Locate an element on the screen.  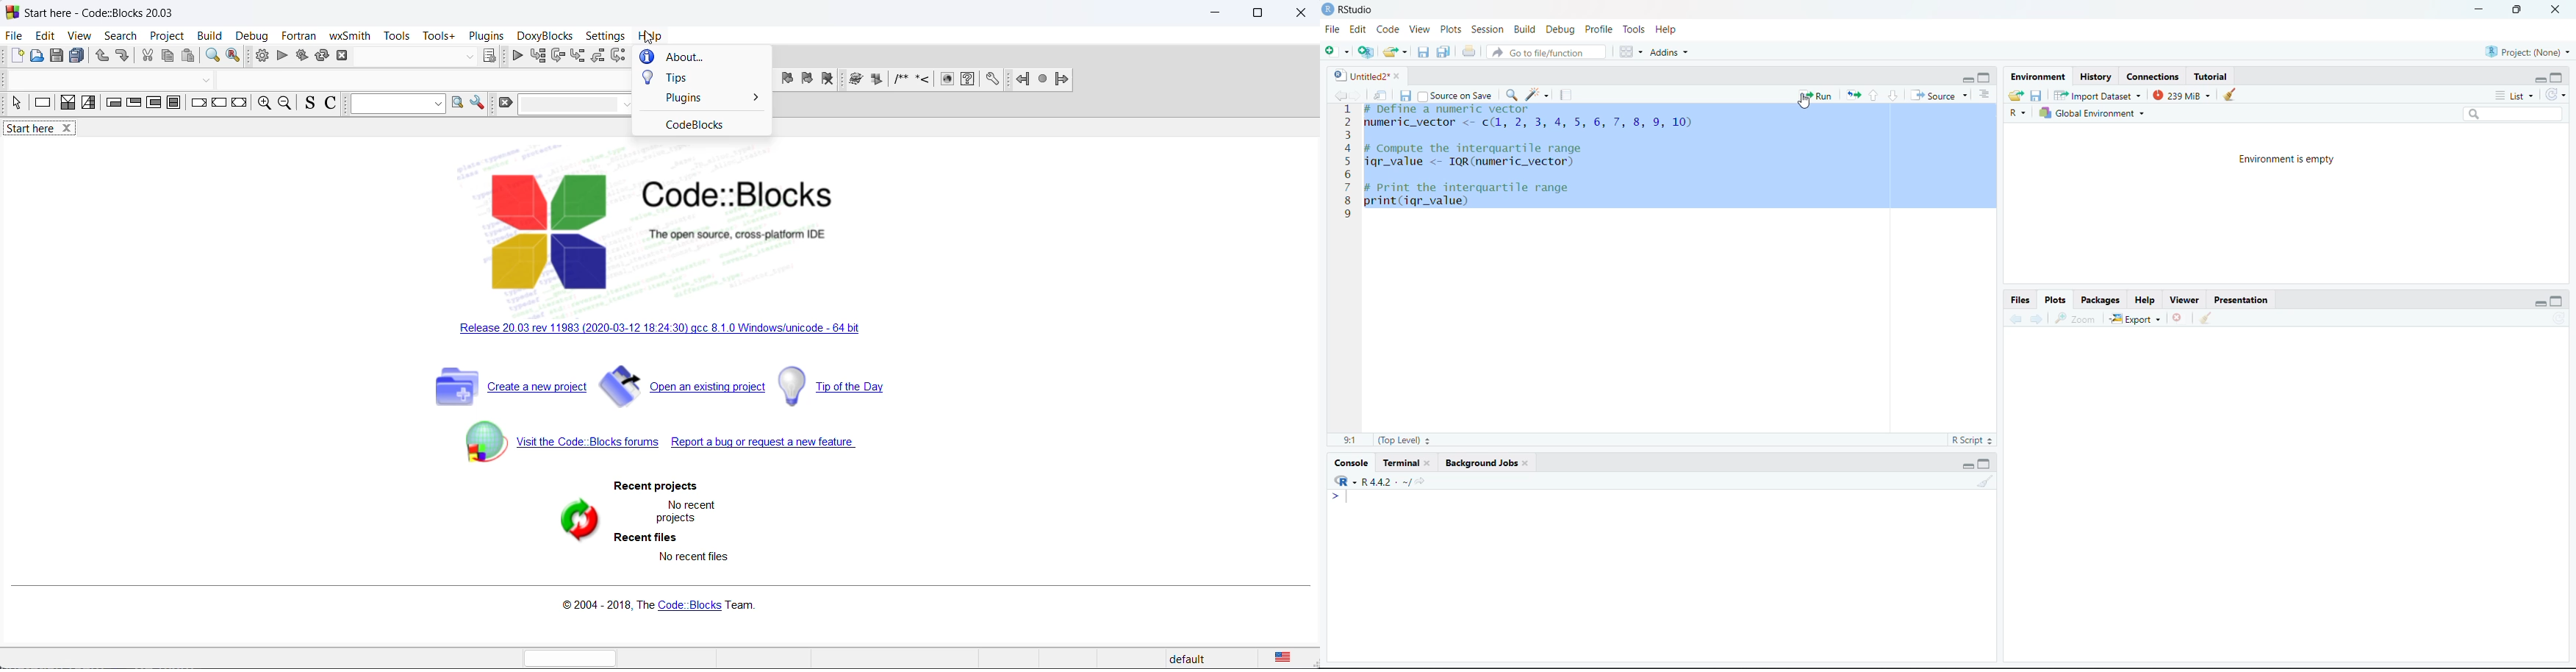
Source the contents of the active document is located at coordinates (1940, 96).